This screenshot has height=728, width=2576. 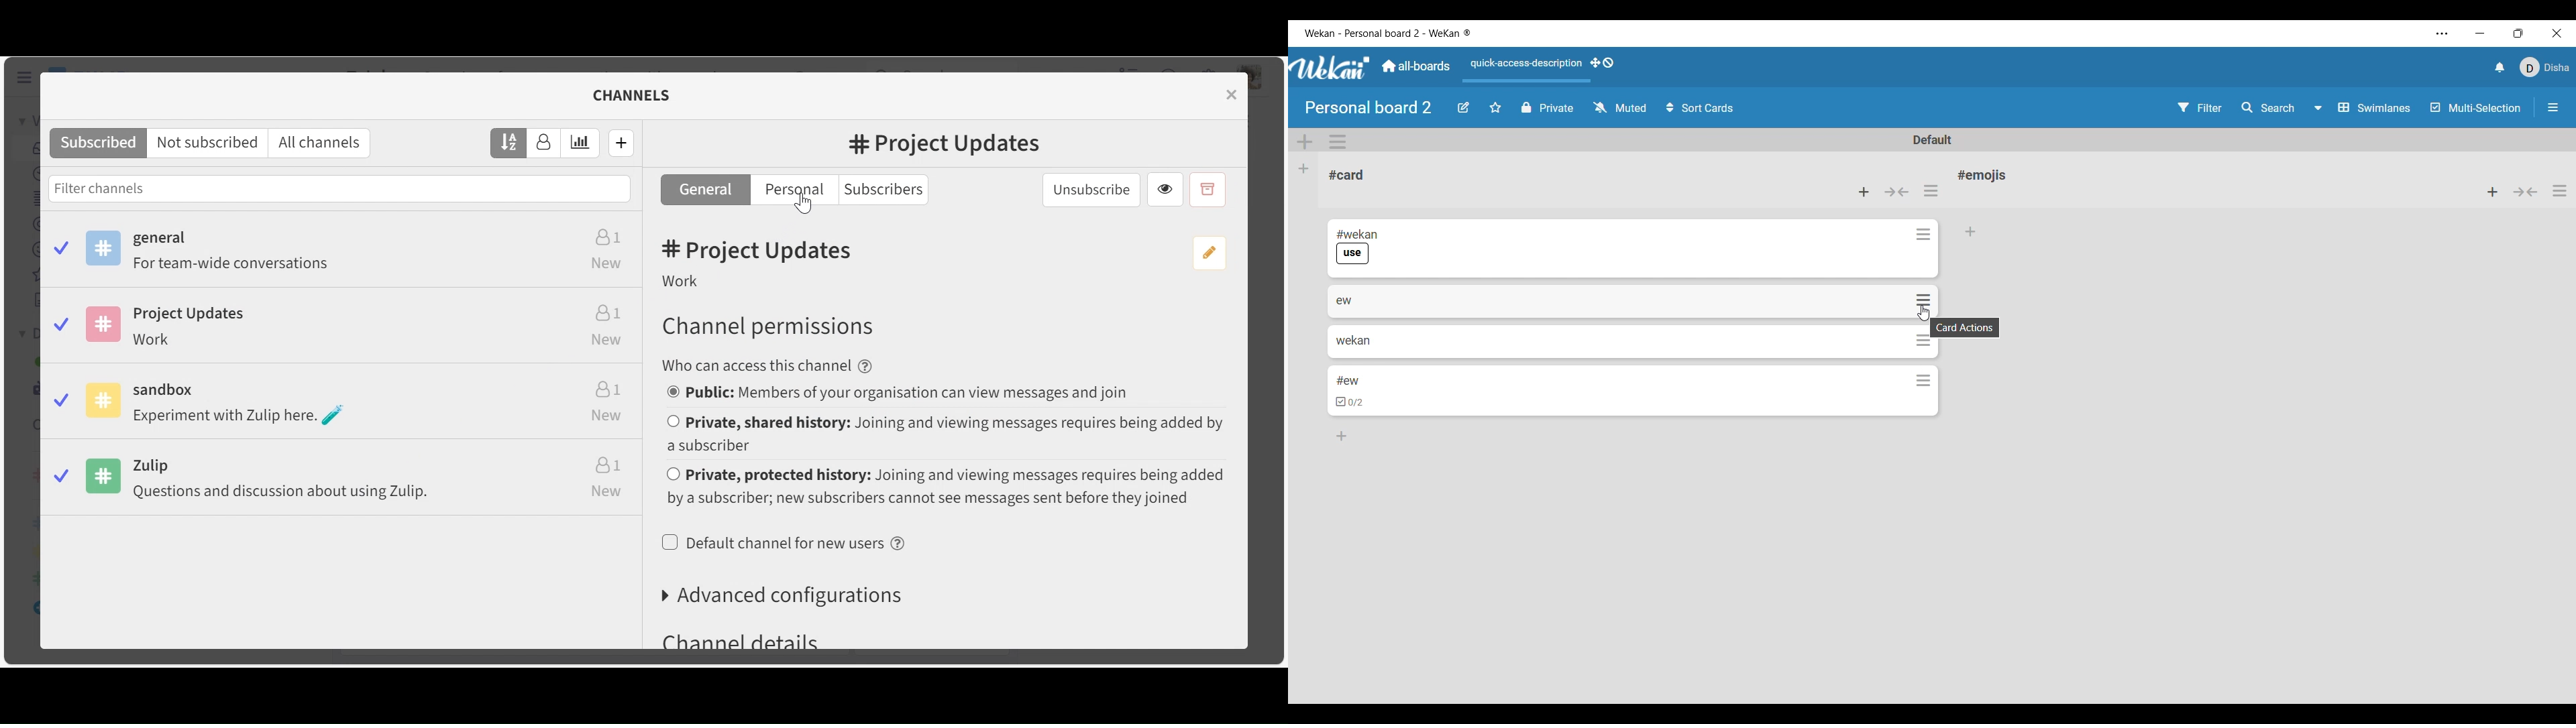 What do you see at coordinates (945, 432) in the screenshot?
I see `(un)select Private, shared History` at bounding box center [945, 432].